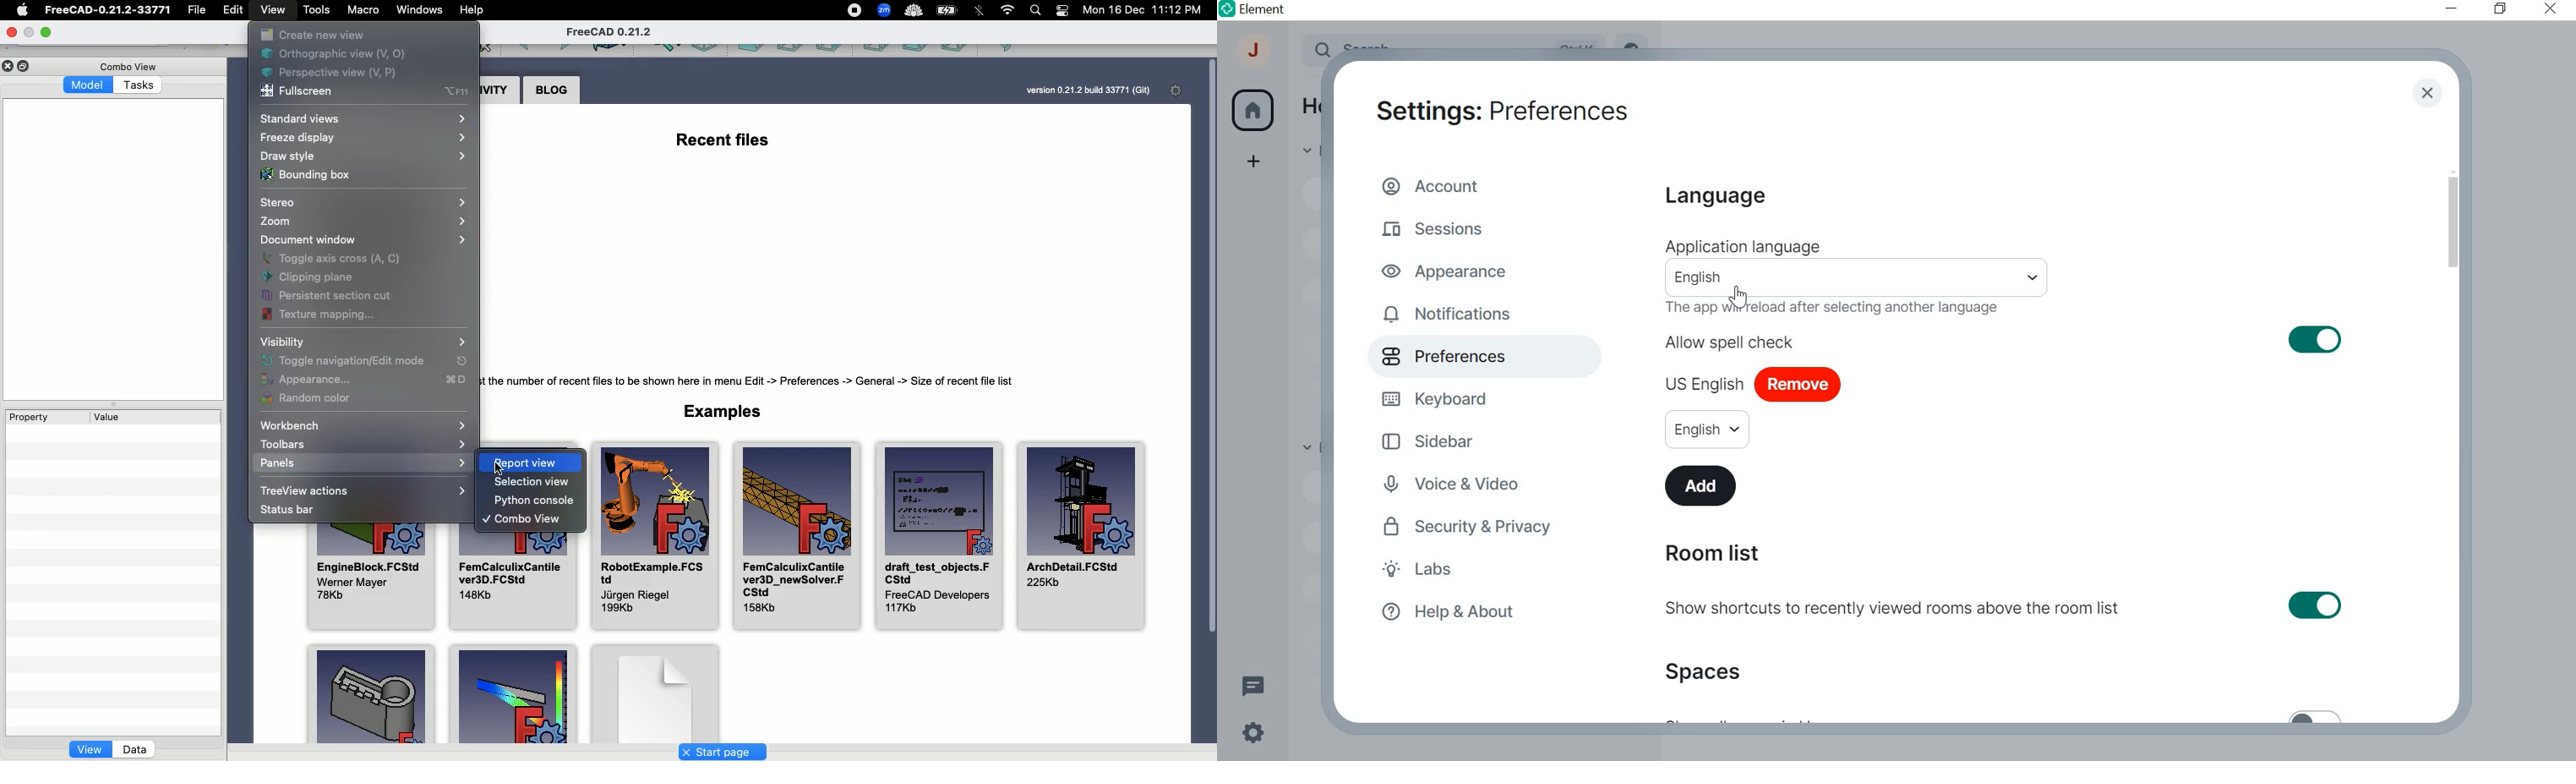  I want to click on FemCalculixCantilever3D.FCStd 148Kb,, so click(515, 582).